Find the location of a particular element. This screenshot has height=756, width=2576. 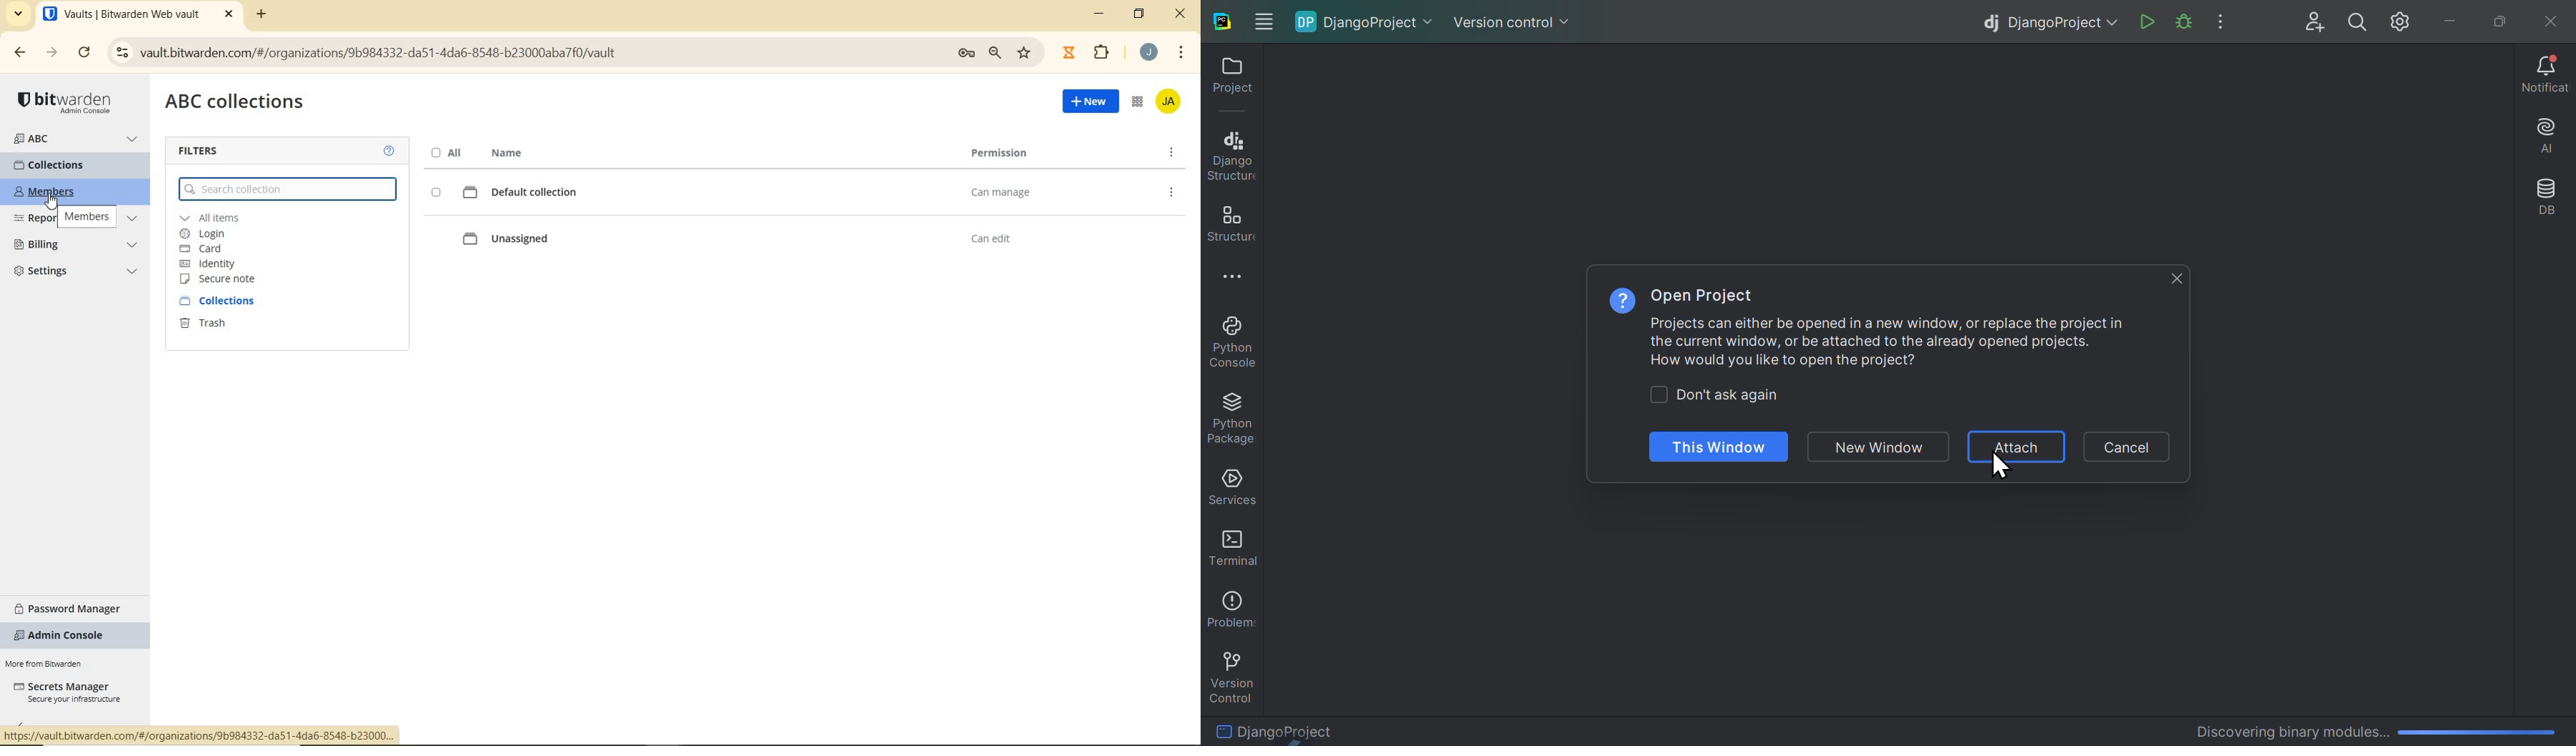

Problems is located at coordinates (1229, 606).